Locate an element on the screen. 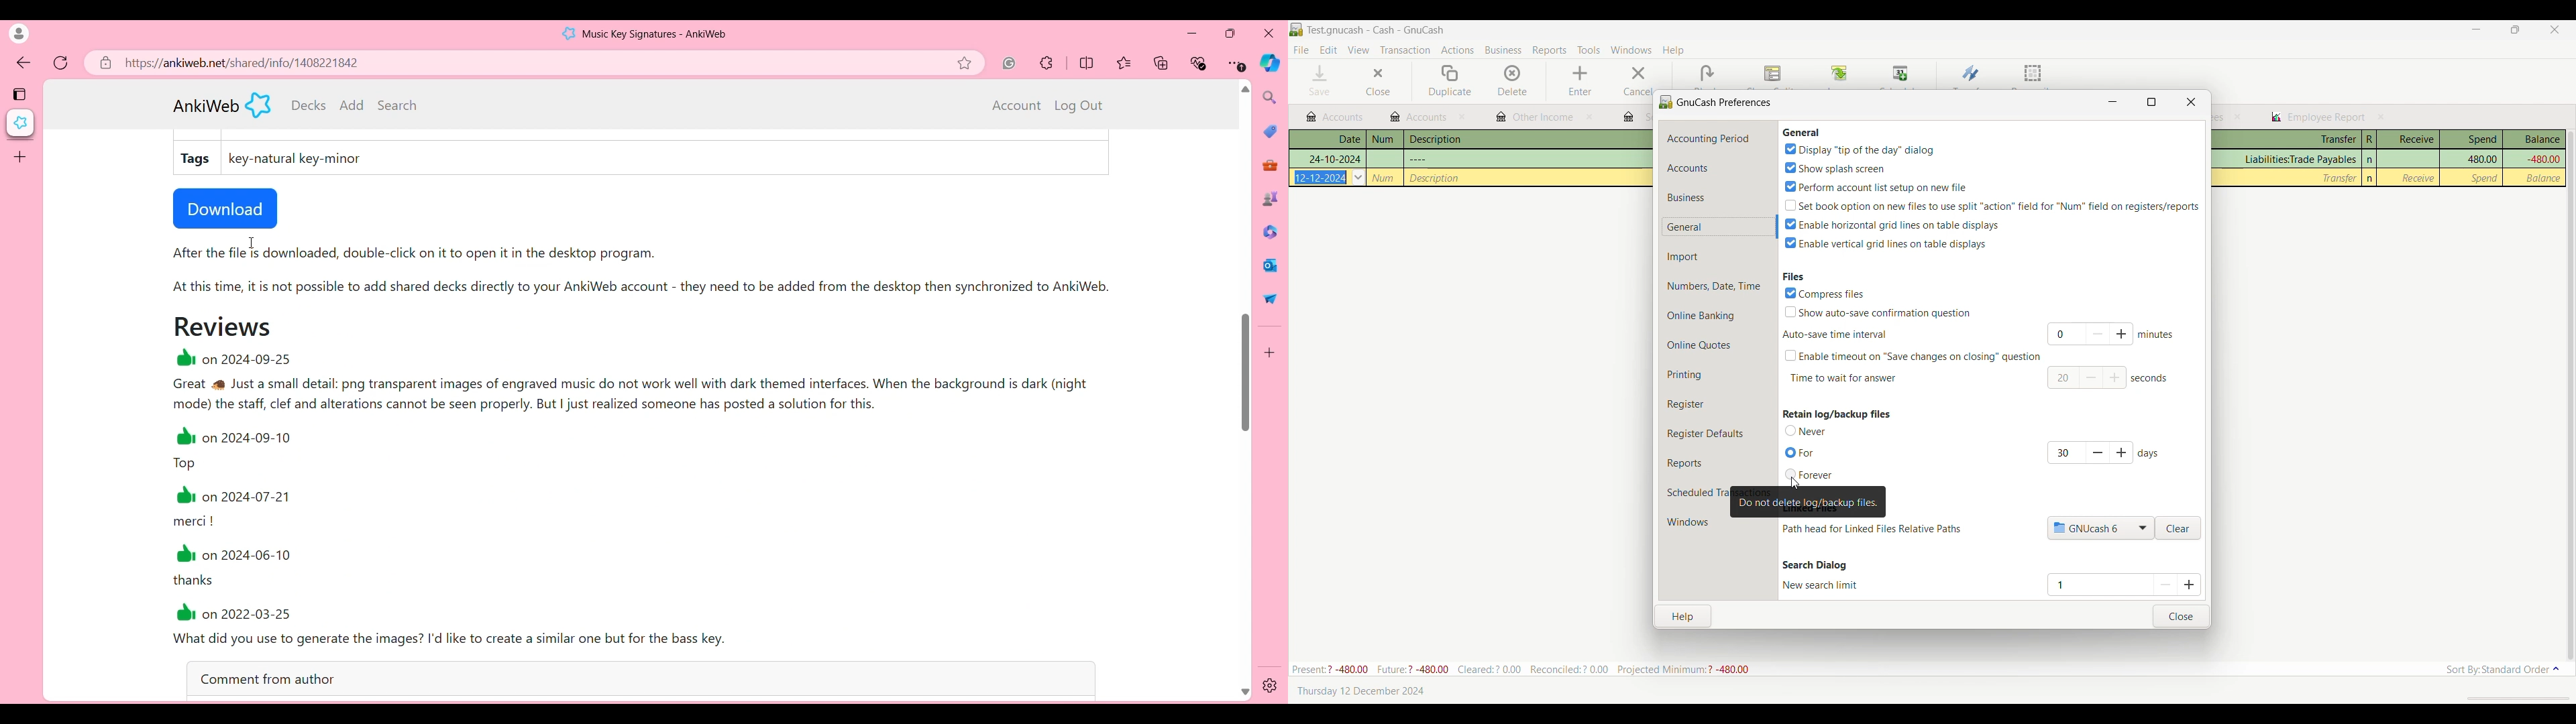  Add current page to favorites is located at coordinates (969, 63).